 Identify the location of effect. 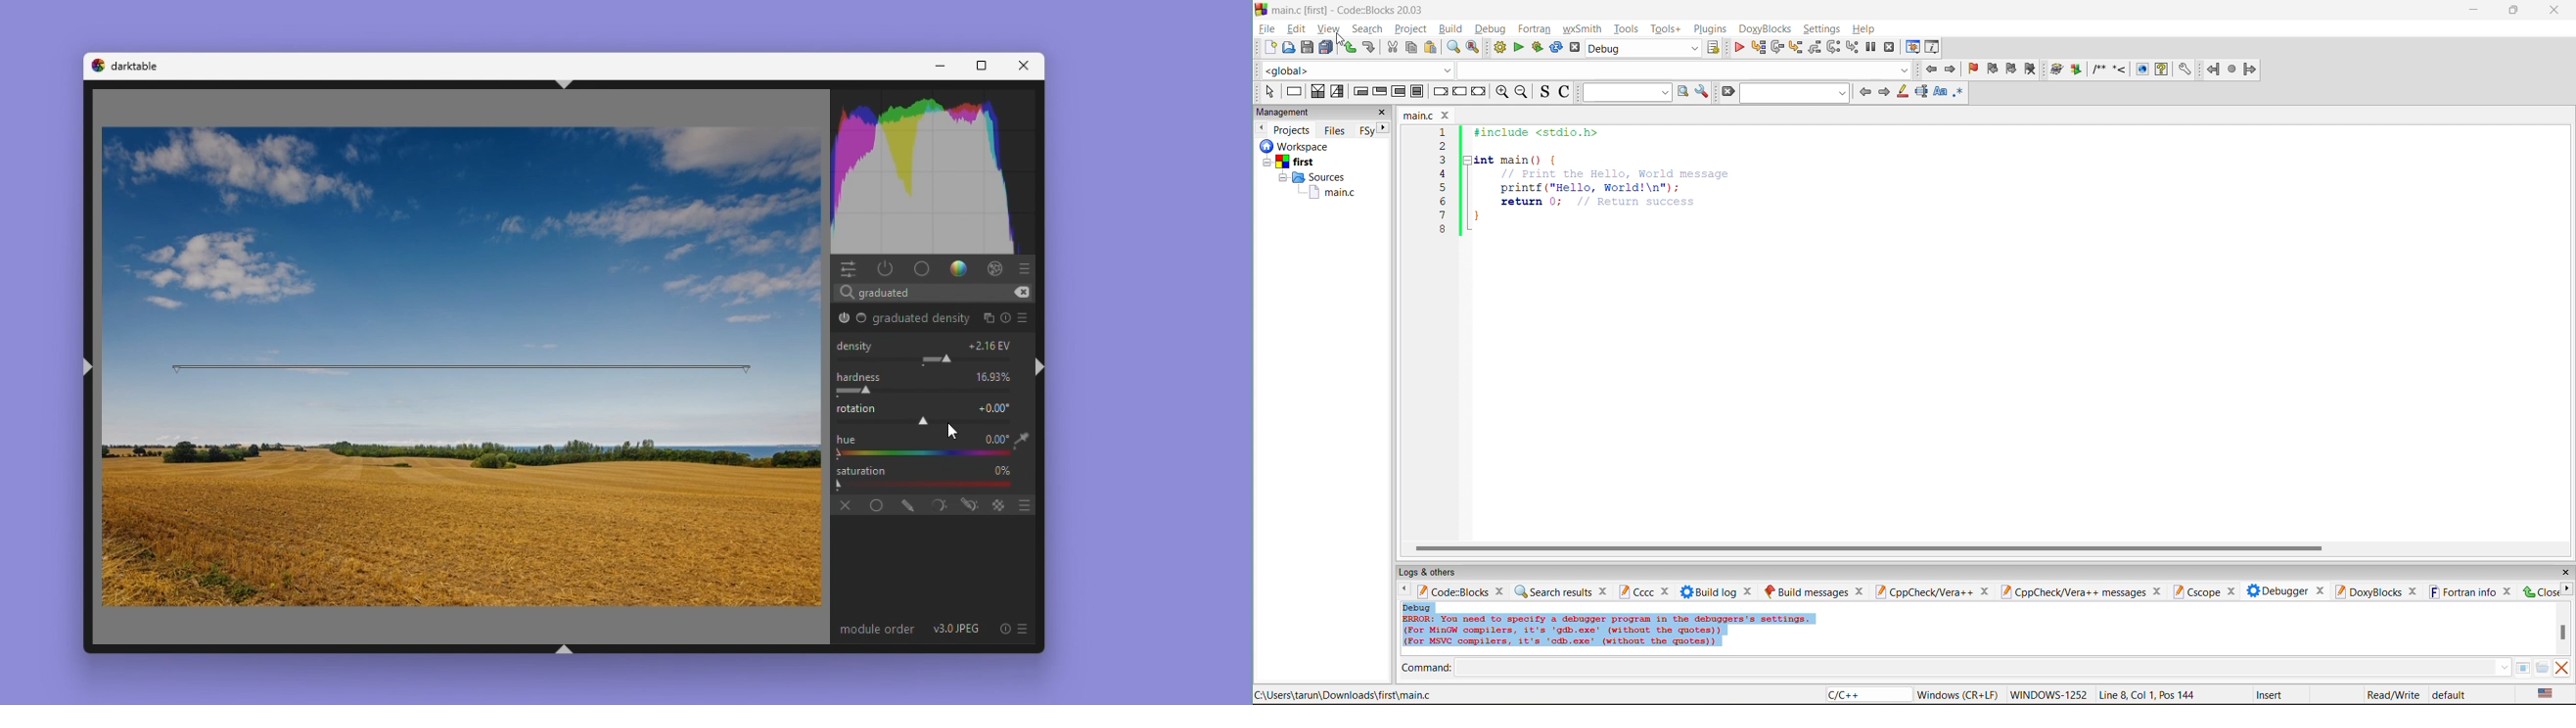
(994, 267).